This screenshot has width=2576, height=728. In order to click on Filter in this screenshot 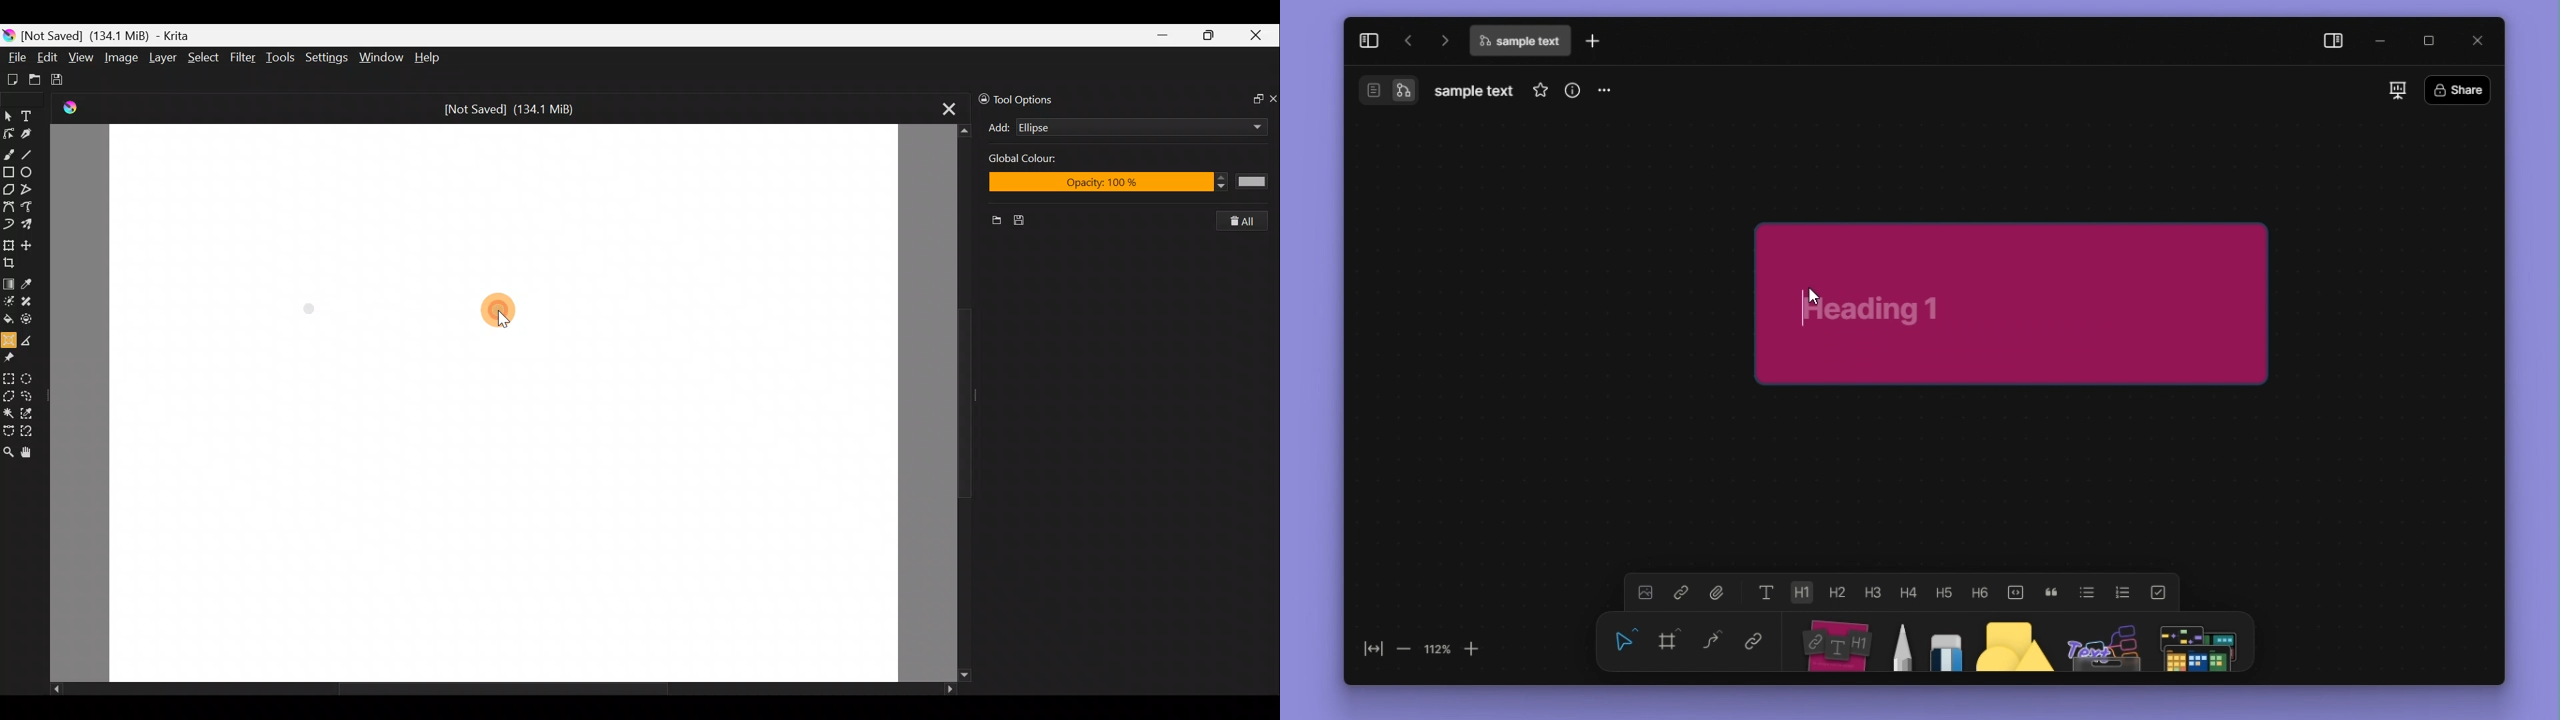, I will do `click(243, 59)`.